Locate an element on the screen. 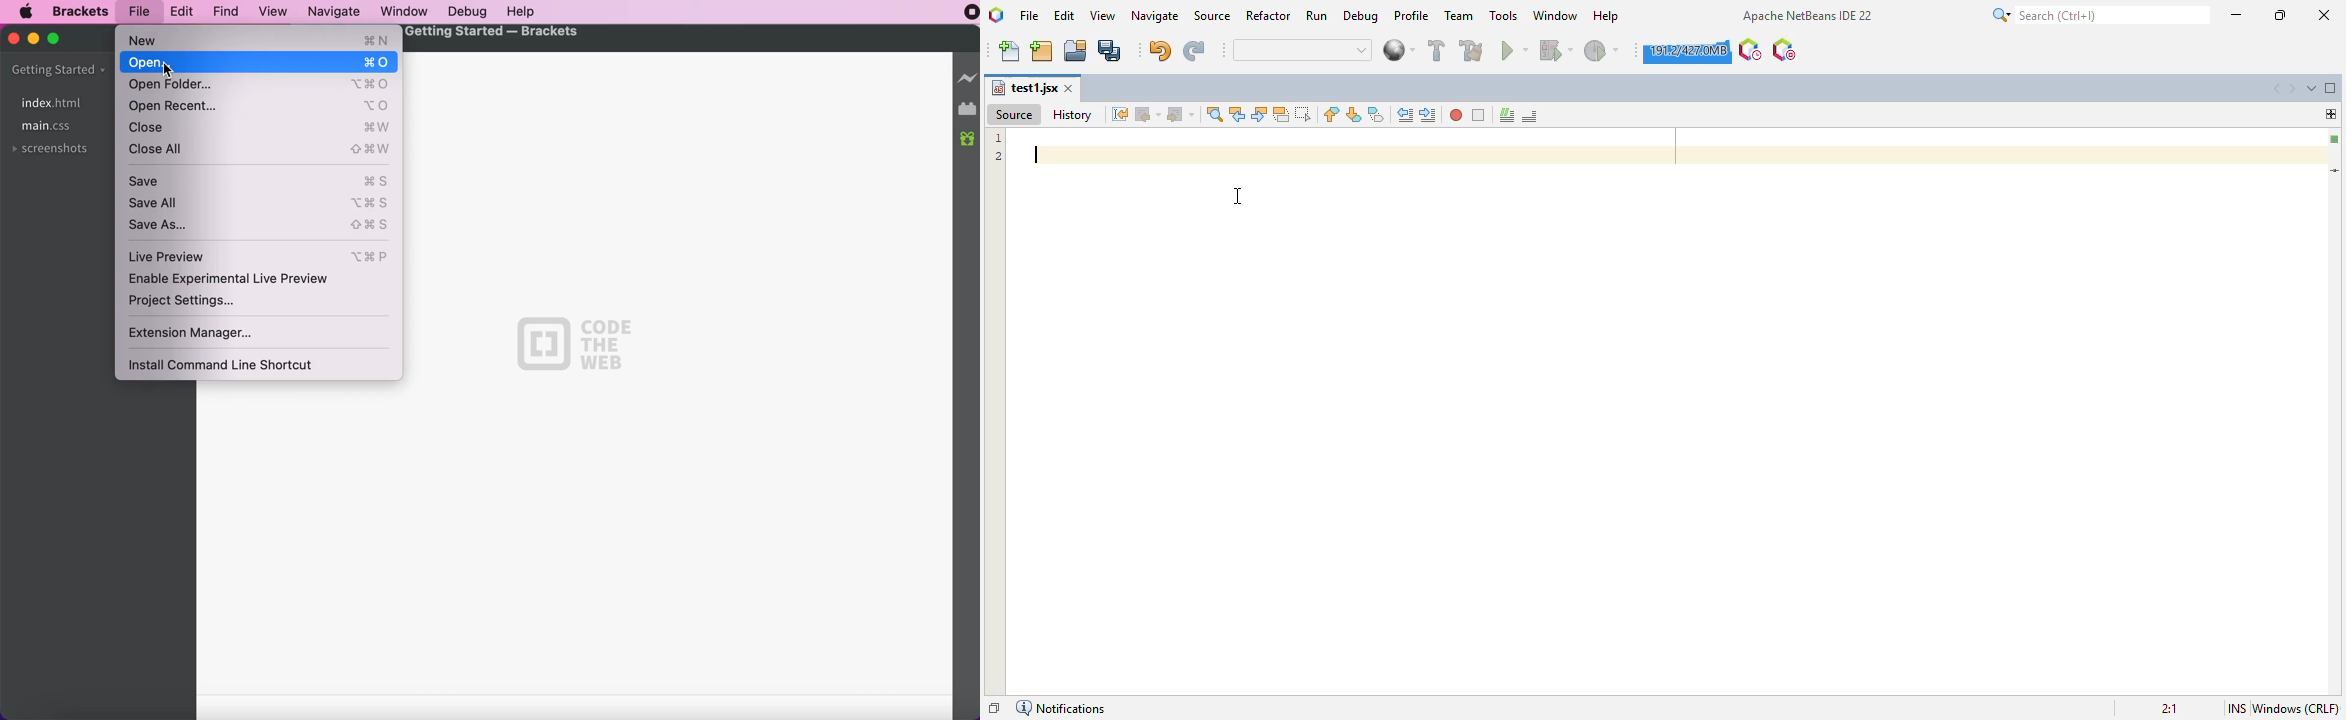 The width and height of the screenshot is (2352, 728). find is located at coordinates (228, 11).